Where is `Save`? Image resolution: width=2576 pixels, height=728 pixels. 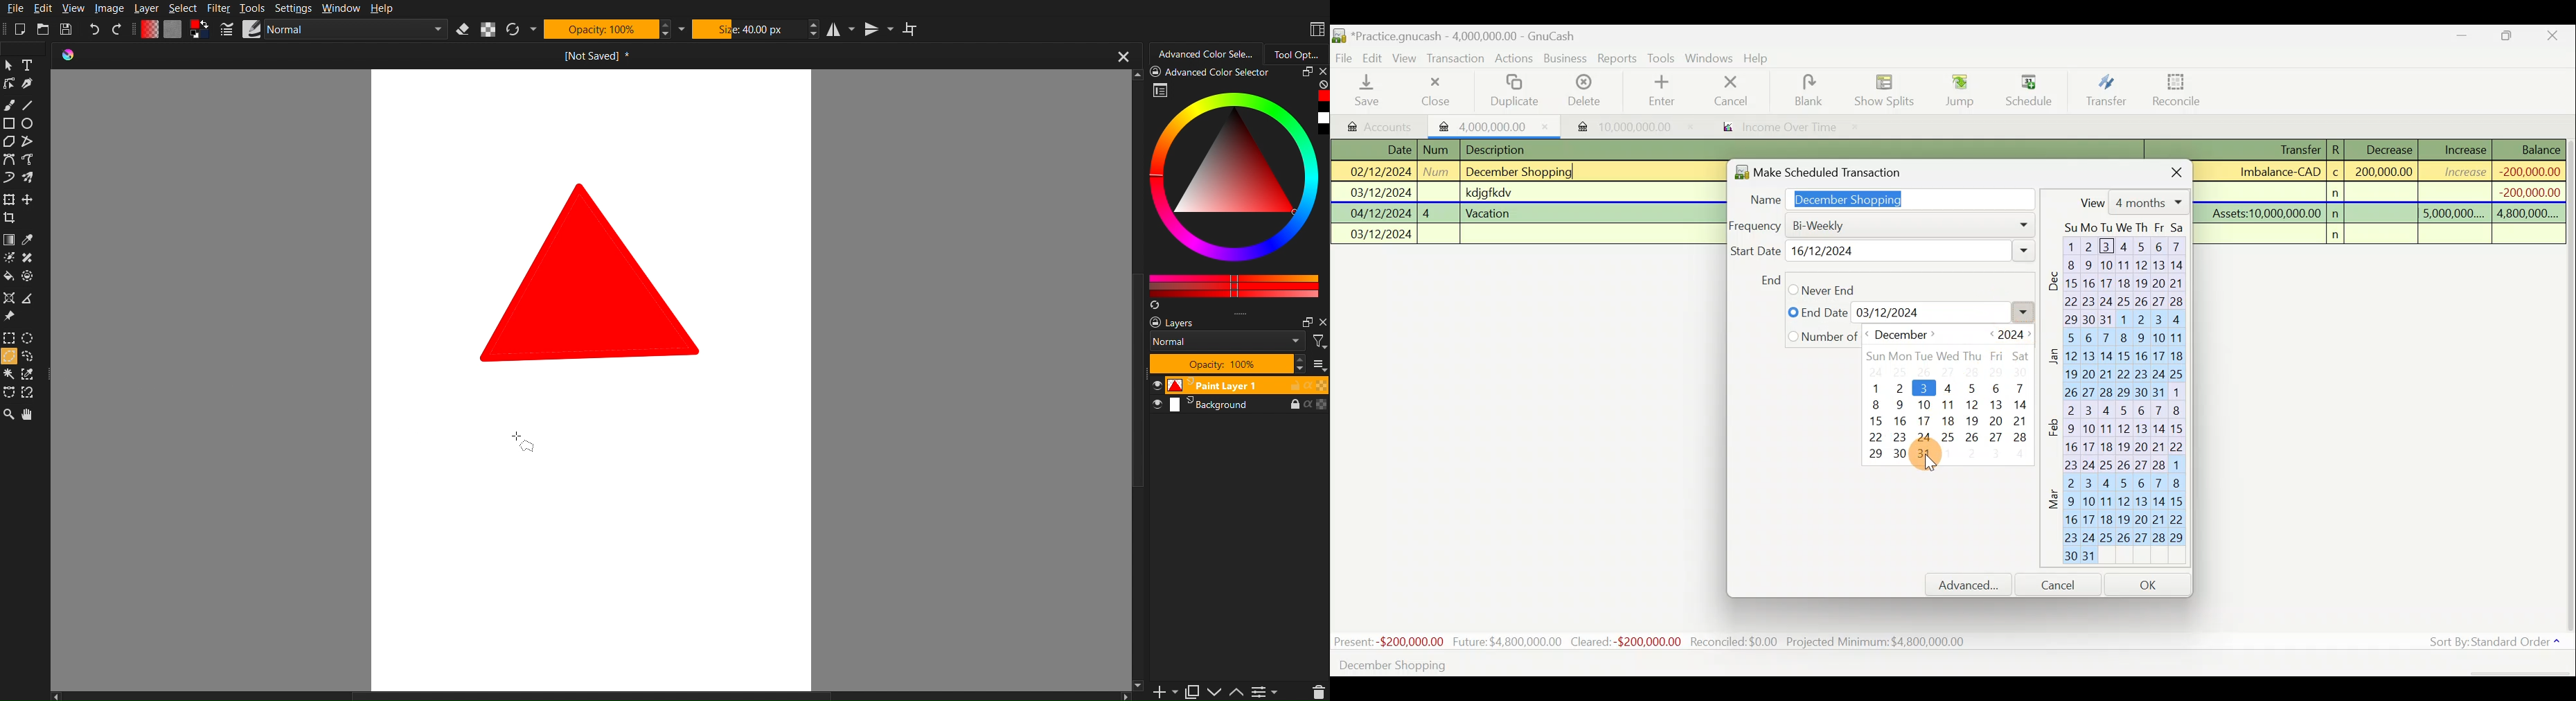 Save is located at coordinates (1369, 90).